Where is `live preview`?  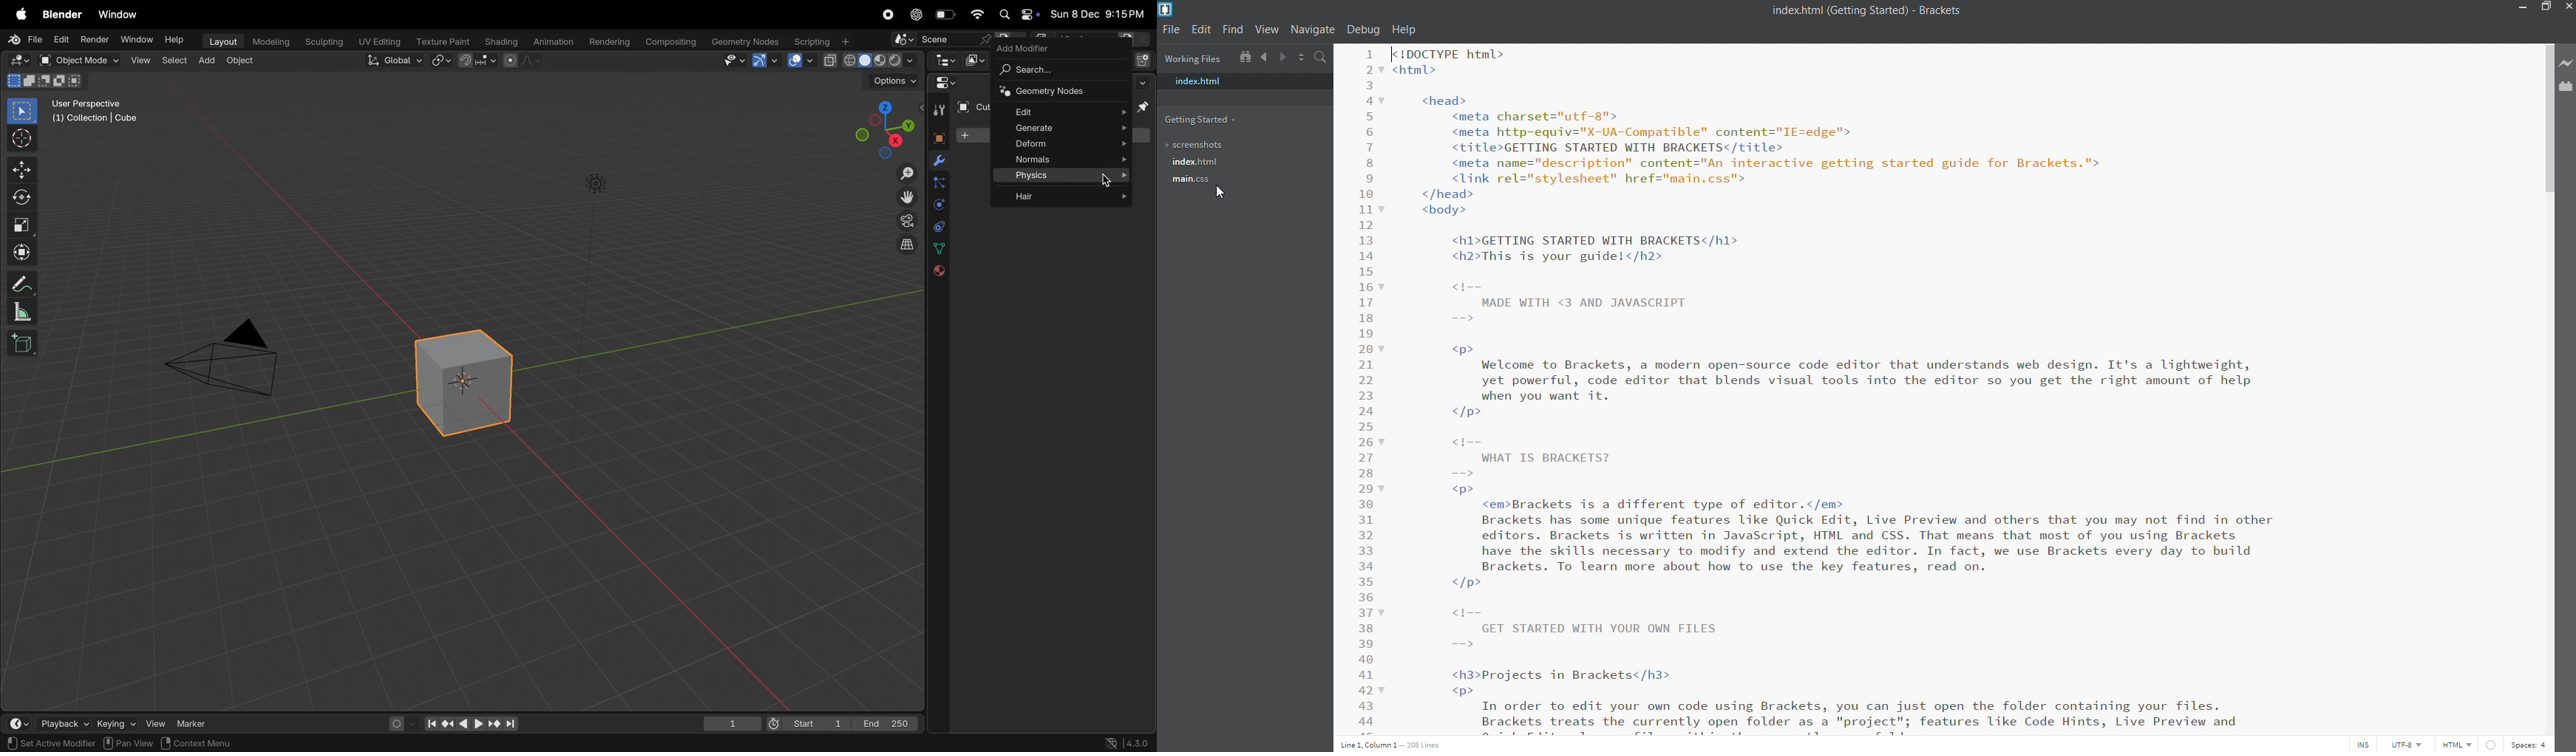 live preview is located at coordinates (2566, 66).